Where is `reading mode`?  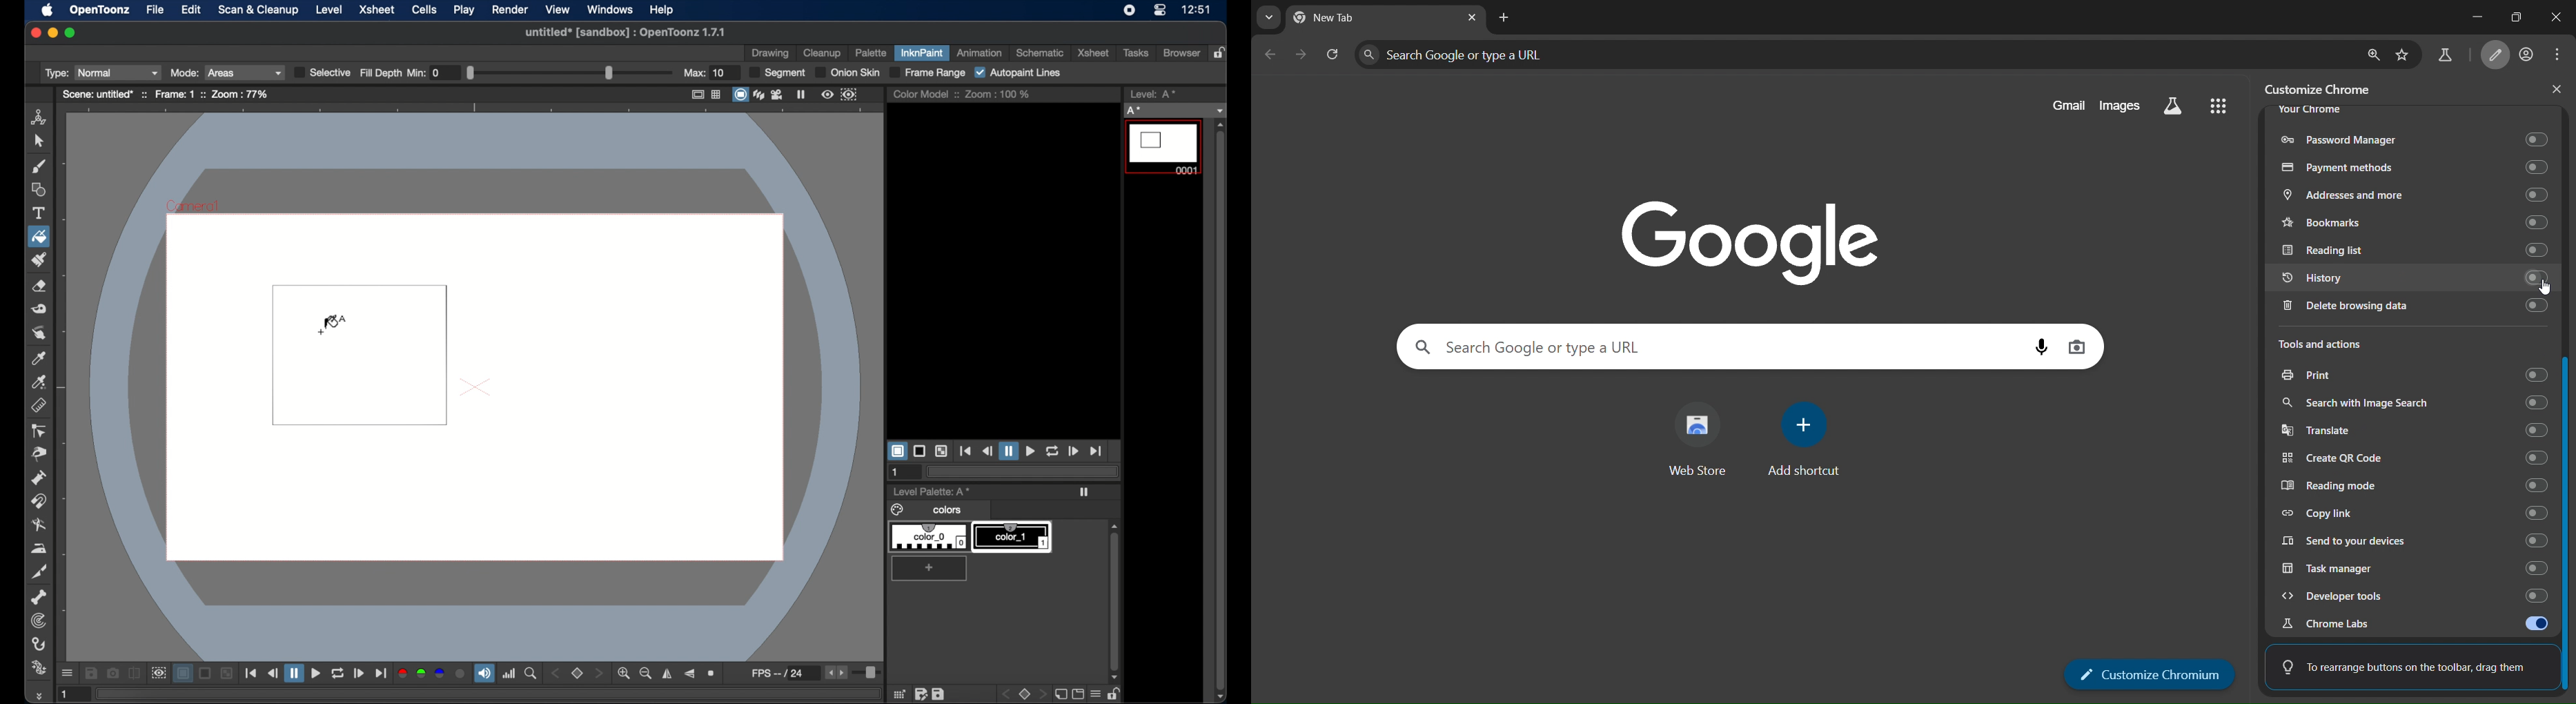 reading mode is located at coordinates (2417, 487).